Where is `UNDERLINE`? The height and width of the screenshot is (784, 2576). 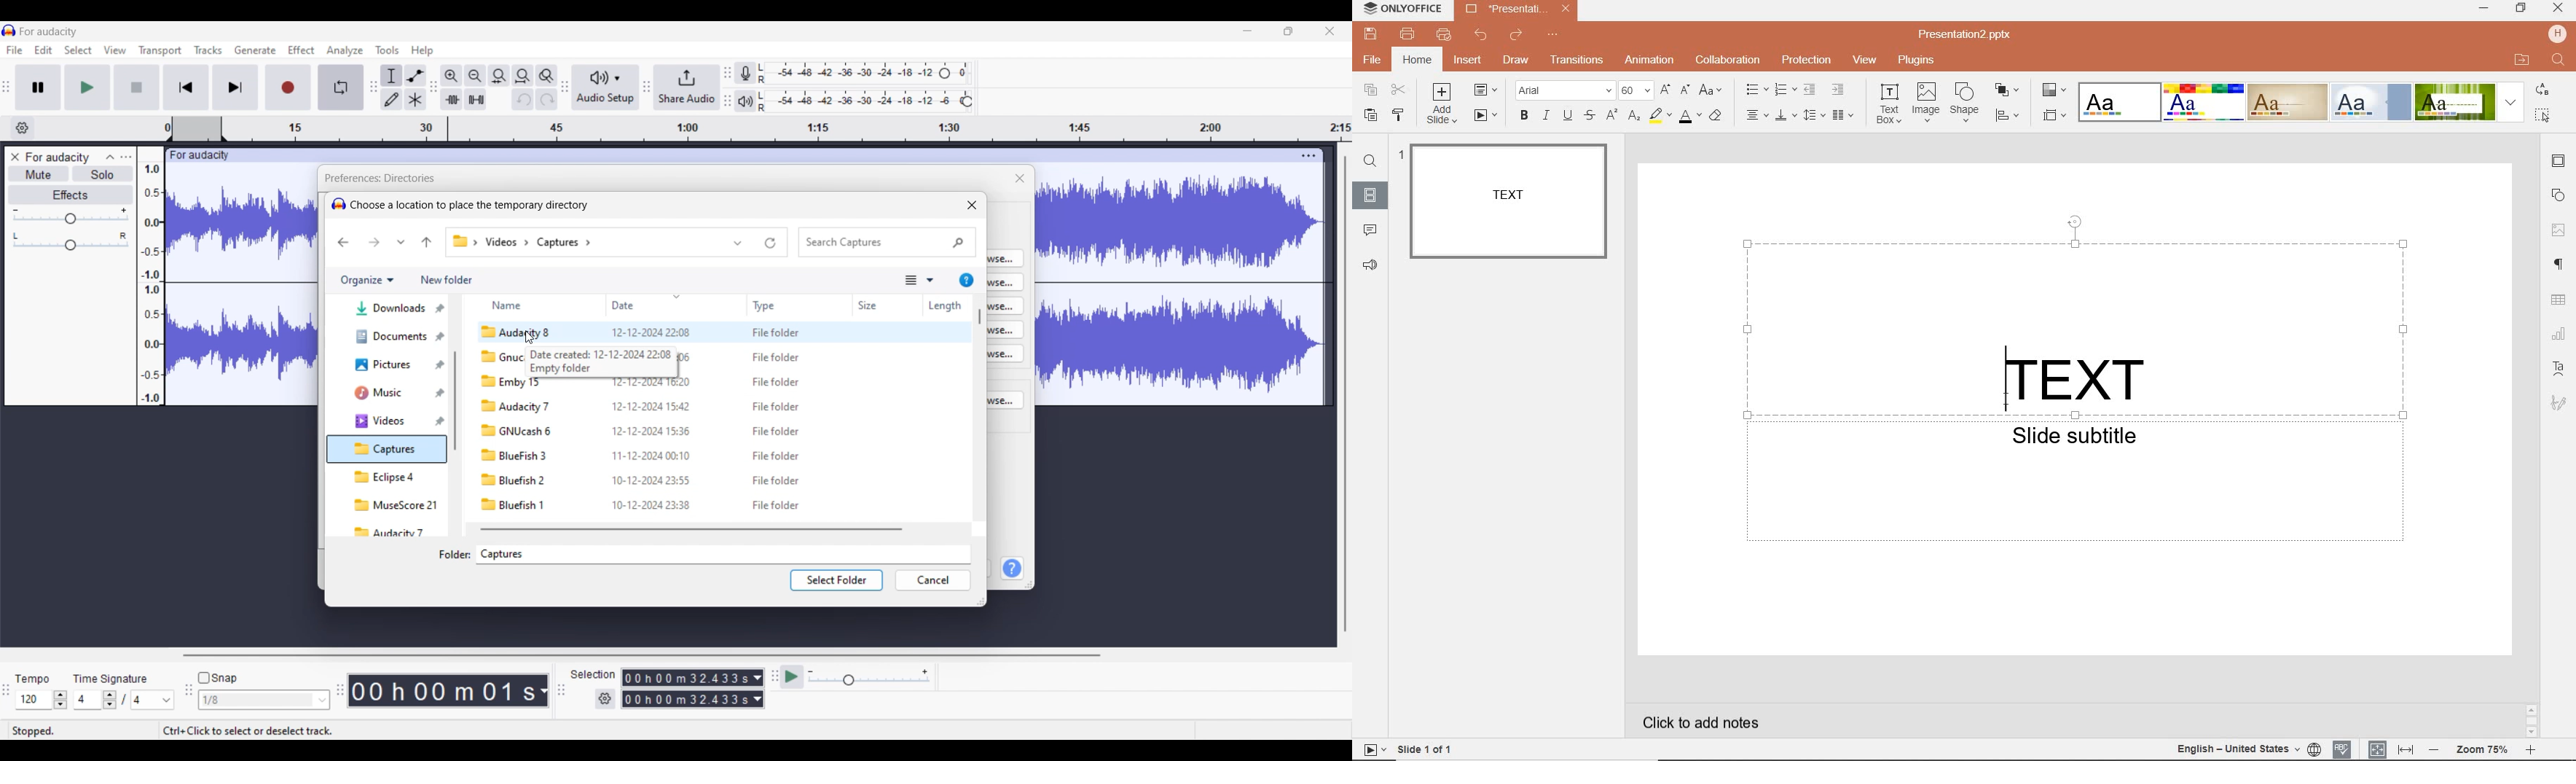 UNDERLINE is located at coordinates (1568, 115).